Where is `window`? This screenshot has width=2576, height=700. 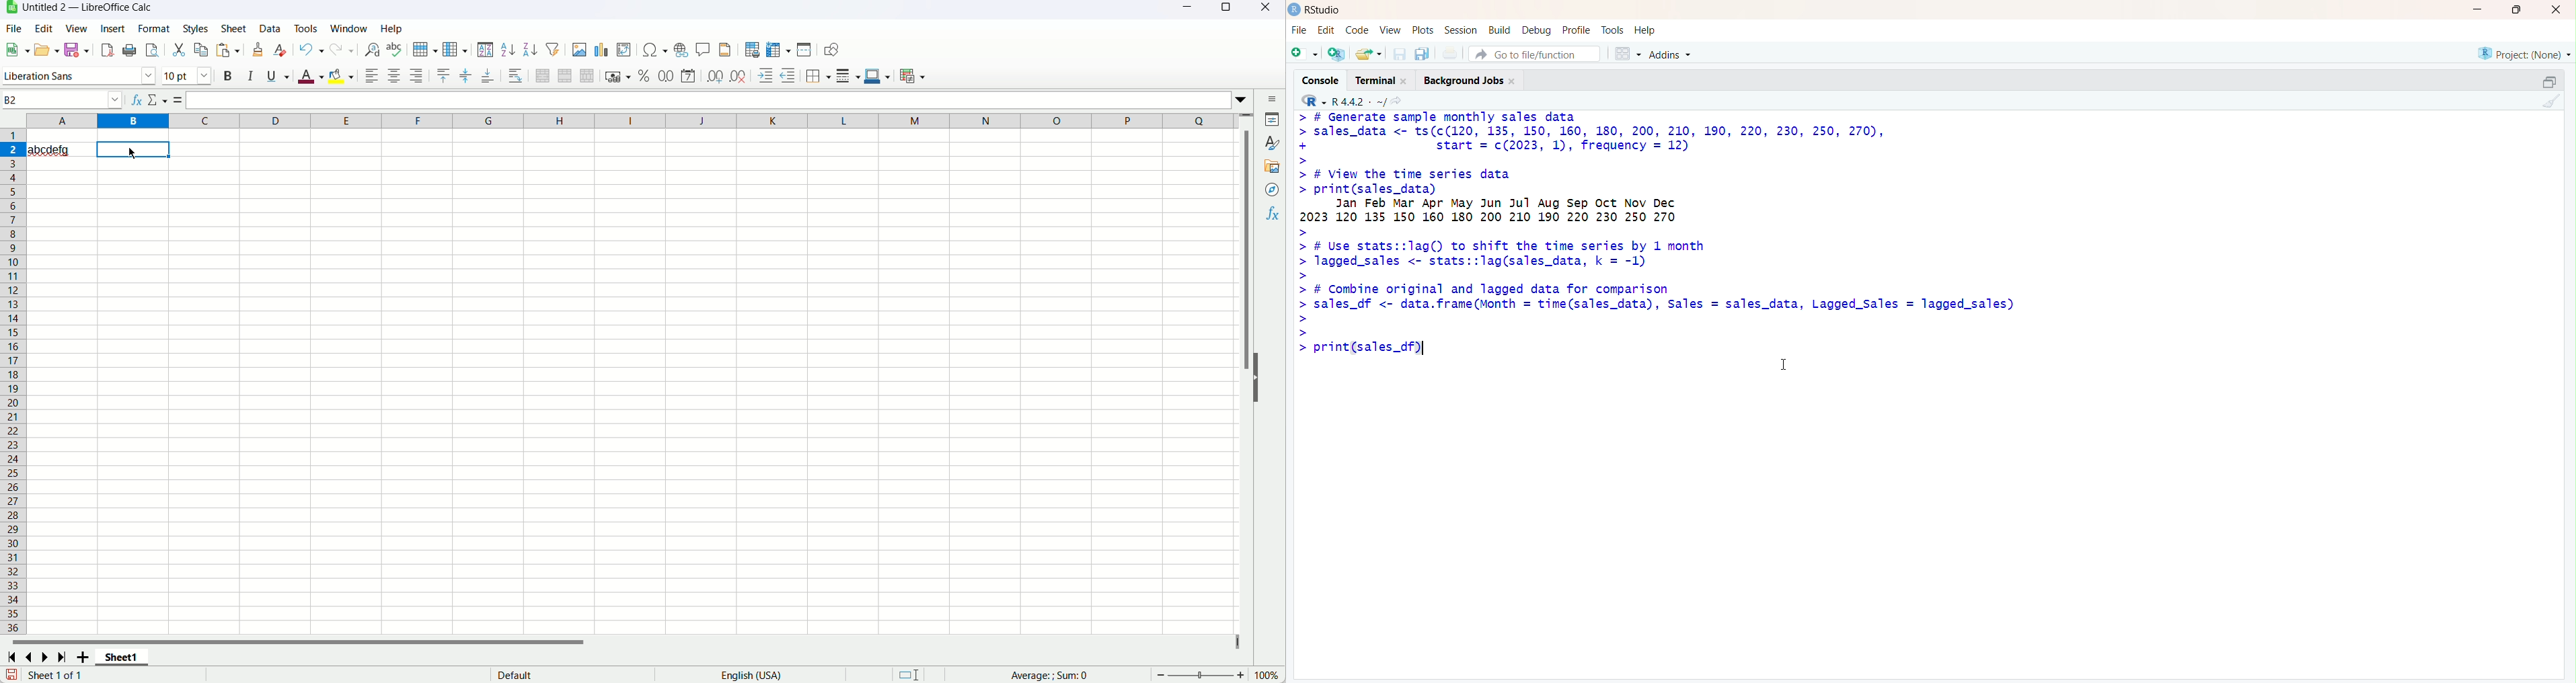 window is located at coordinates (348, 29).